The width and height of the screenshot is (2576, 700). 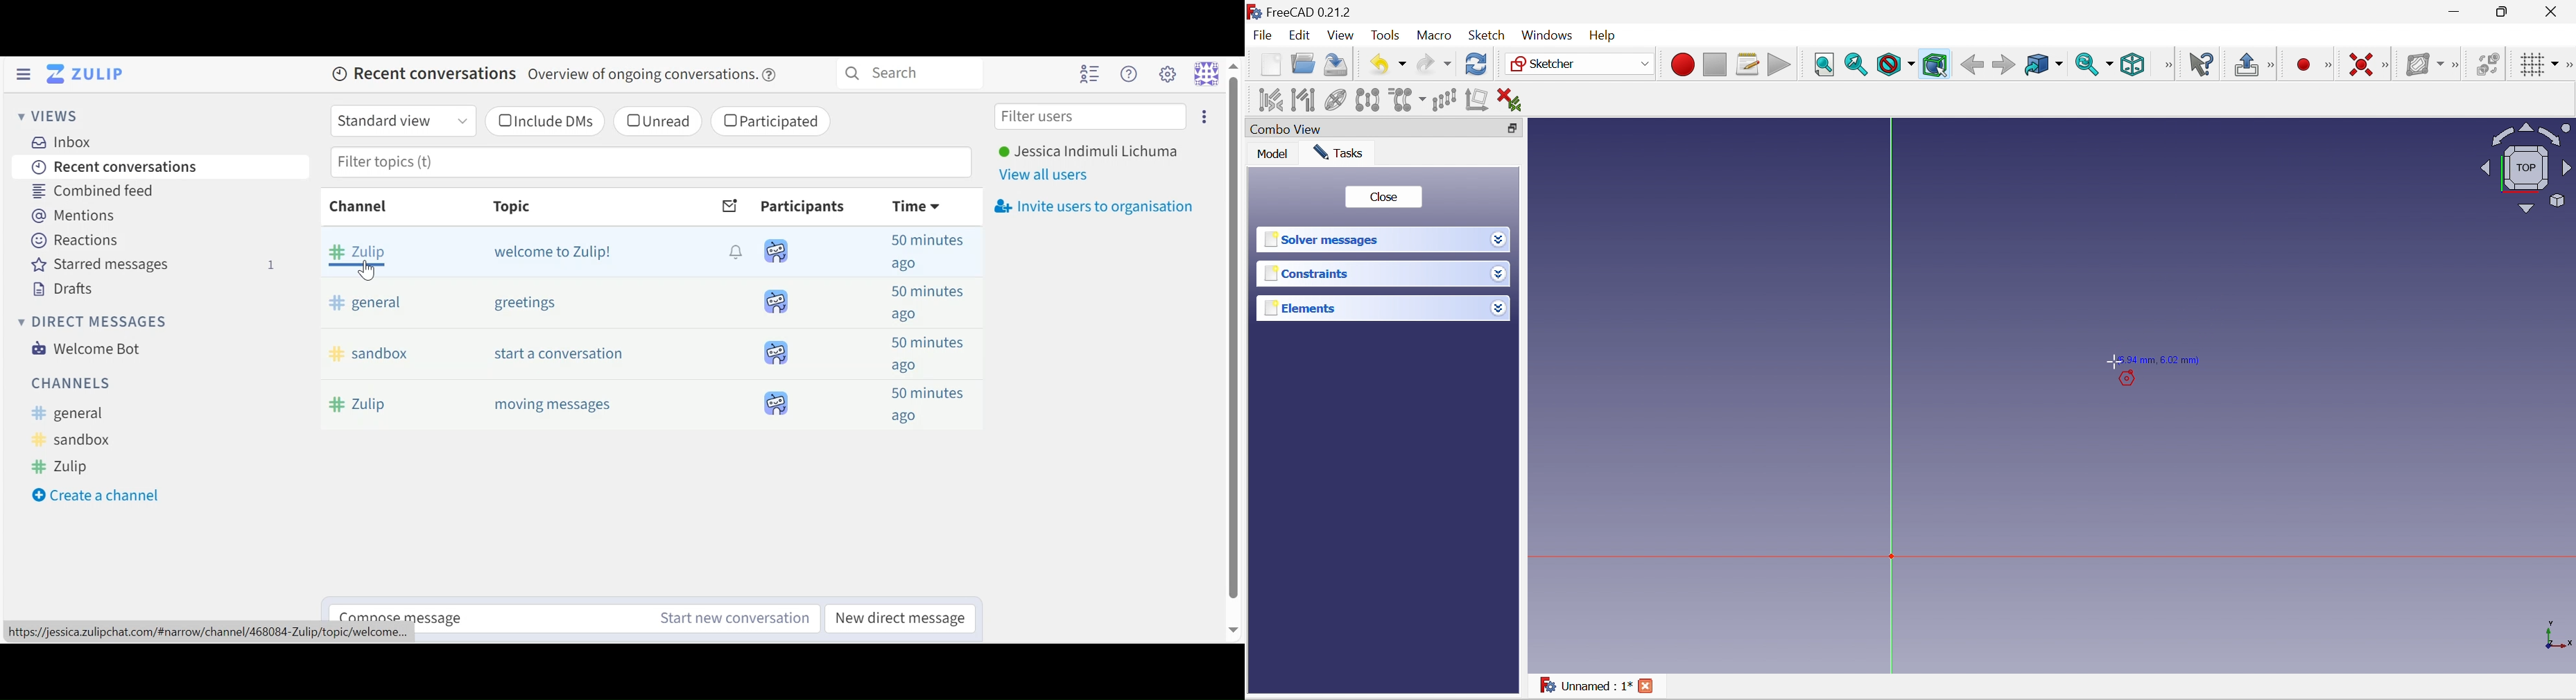 I want to click on Direct Messages, so click(x=91, y=322).